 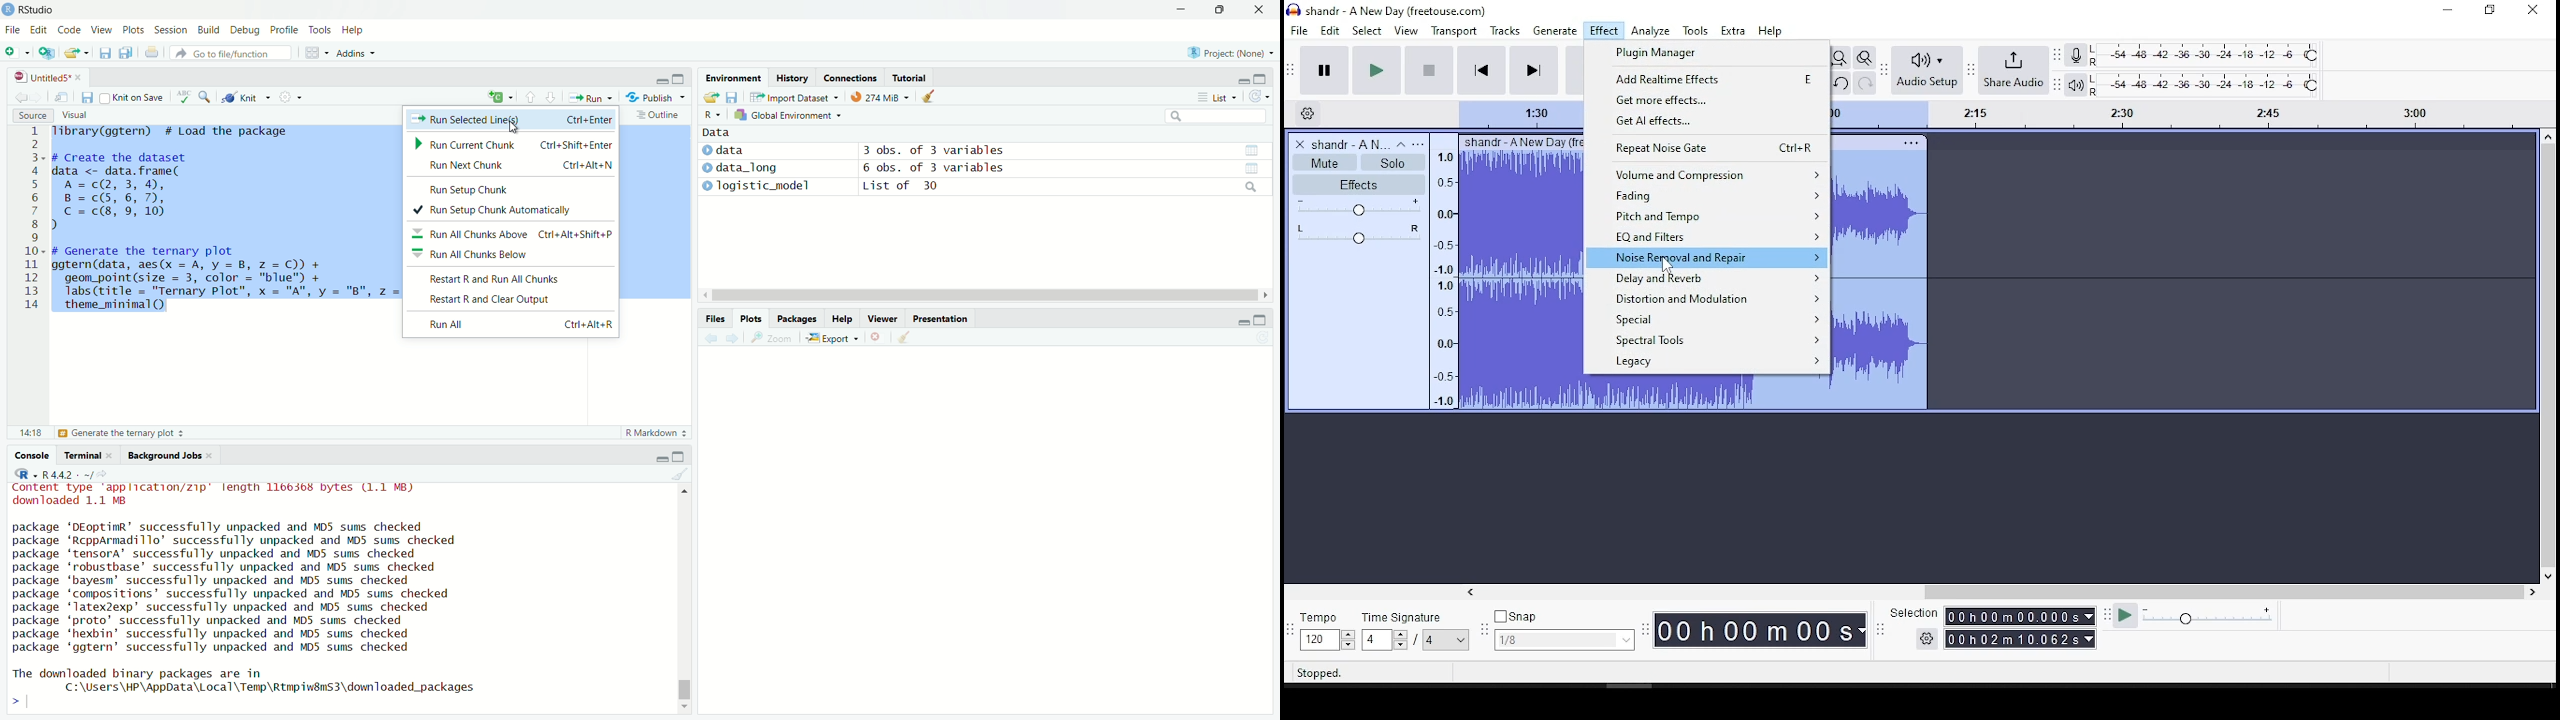 What do you see at coordinates (351, 31) in the screenshot?
I see `Help` at bounding box center [351, 31].